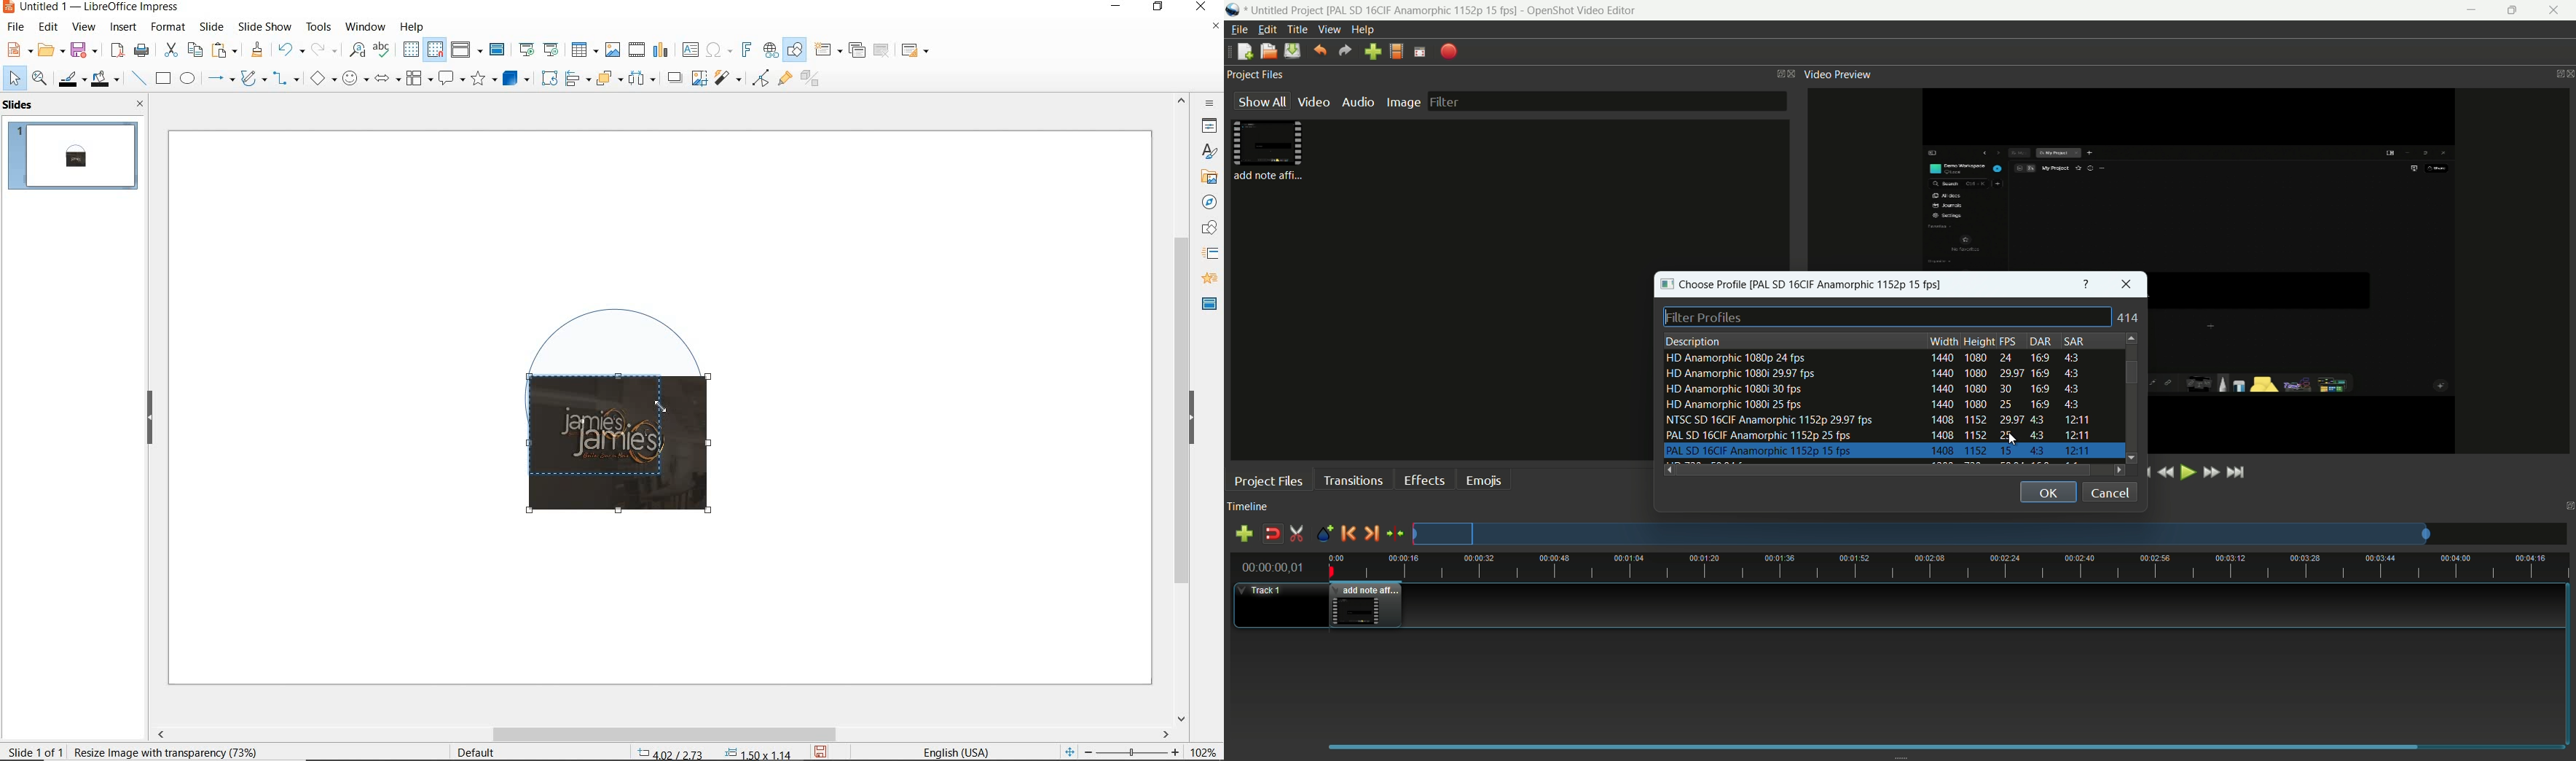  I want to click on close video preview, so click(2568, 75).